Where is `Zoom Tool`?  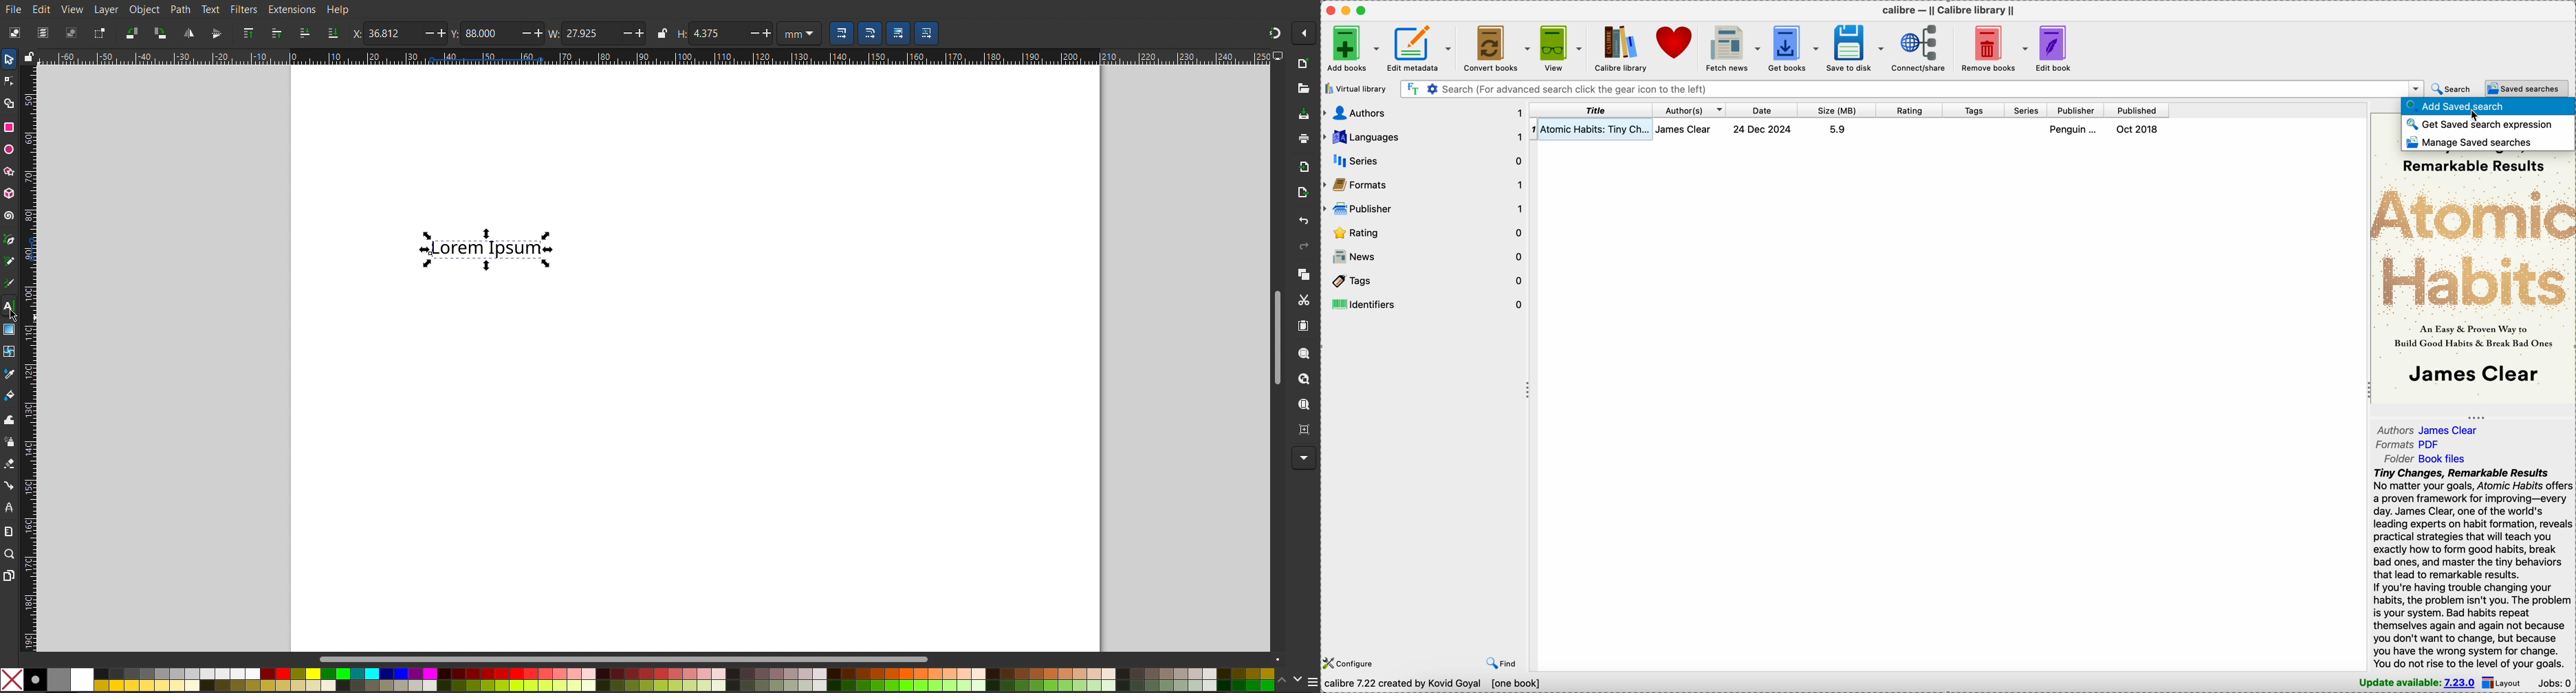 Zoom Tool is located at coordinates (11, 555).